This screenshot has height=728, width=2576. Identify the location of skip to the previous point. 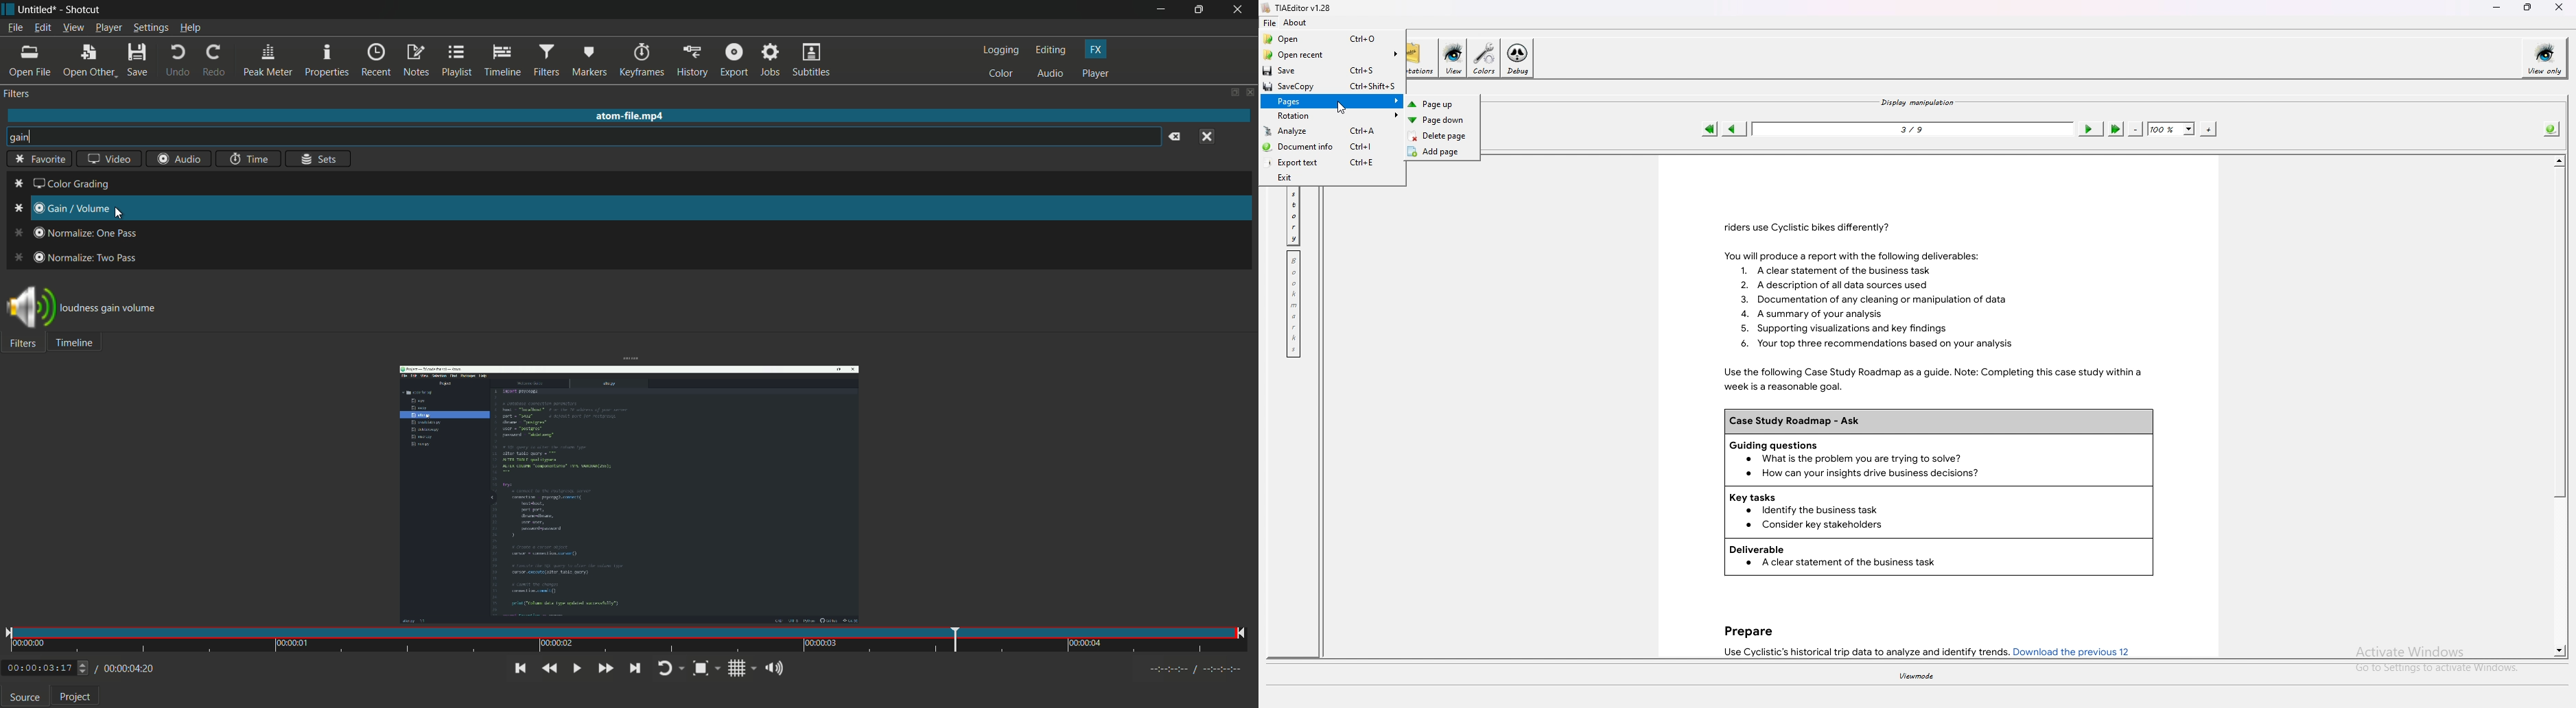
(520, 668).